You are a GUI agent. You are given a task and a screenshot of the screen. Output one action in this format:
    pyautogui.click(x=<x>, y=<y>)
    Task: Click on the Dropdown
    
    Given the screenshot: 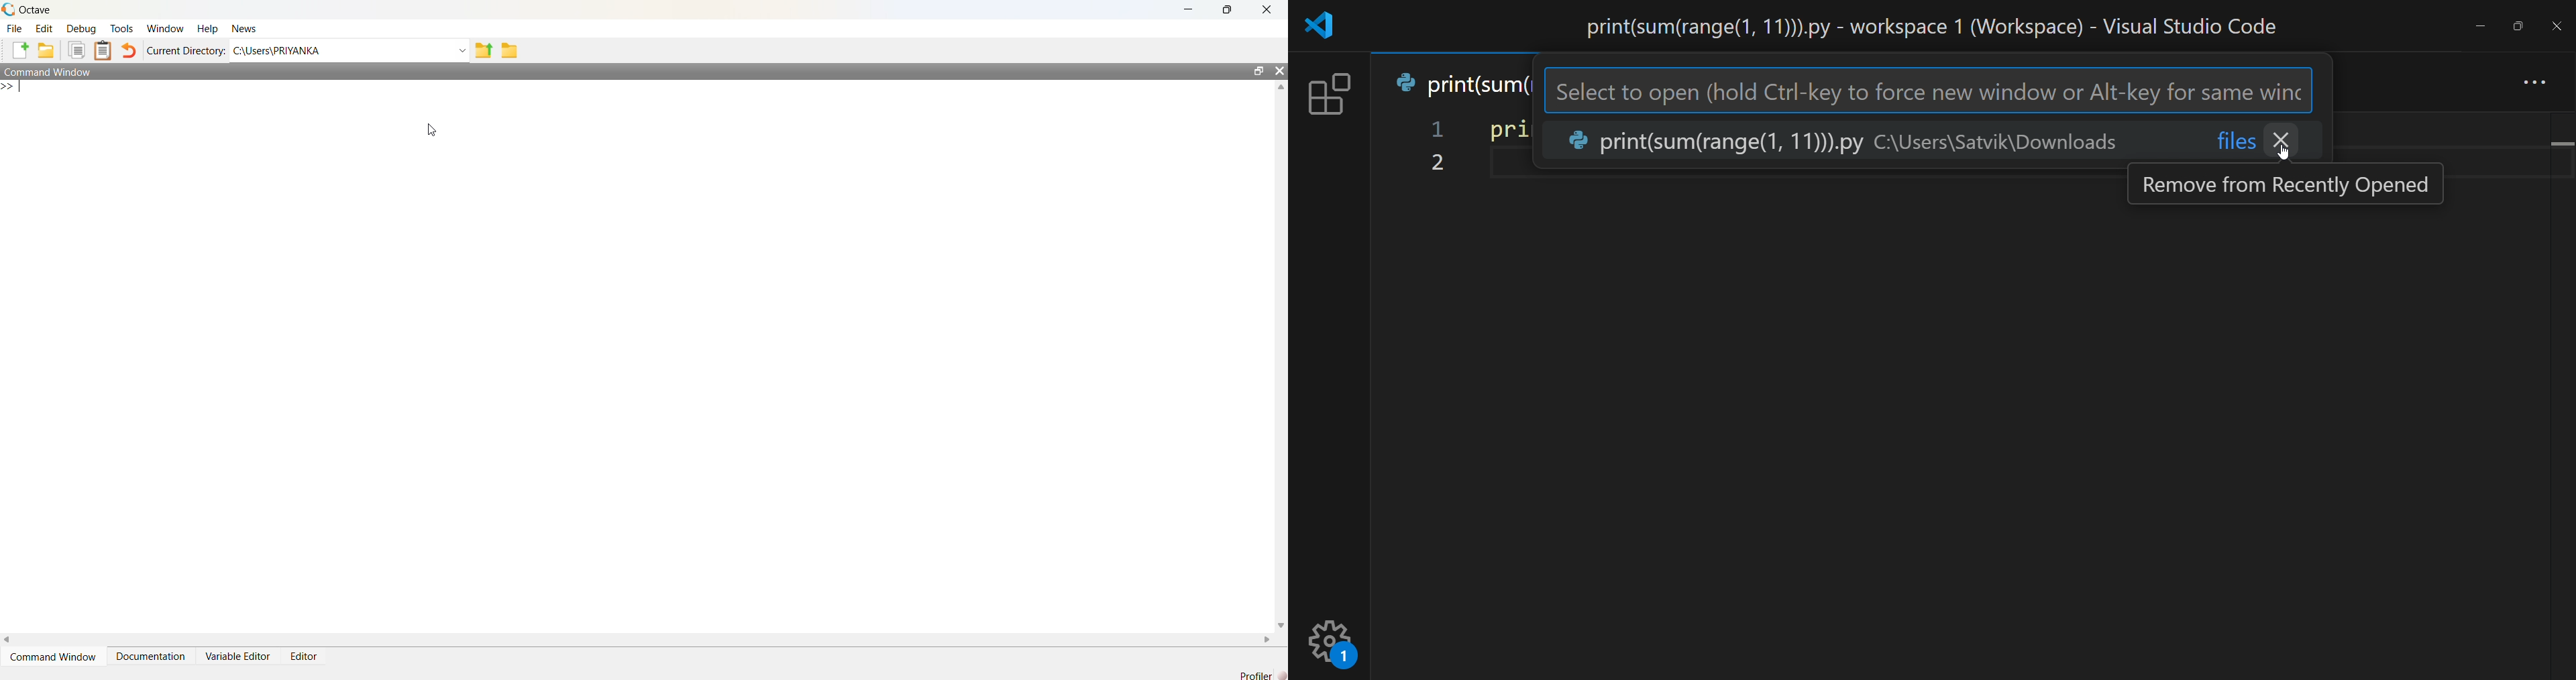 What is the action you would take?
    pyautogui.click(x=460, y=50)
    